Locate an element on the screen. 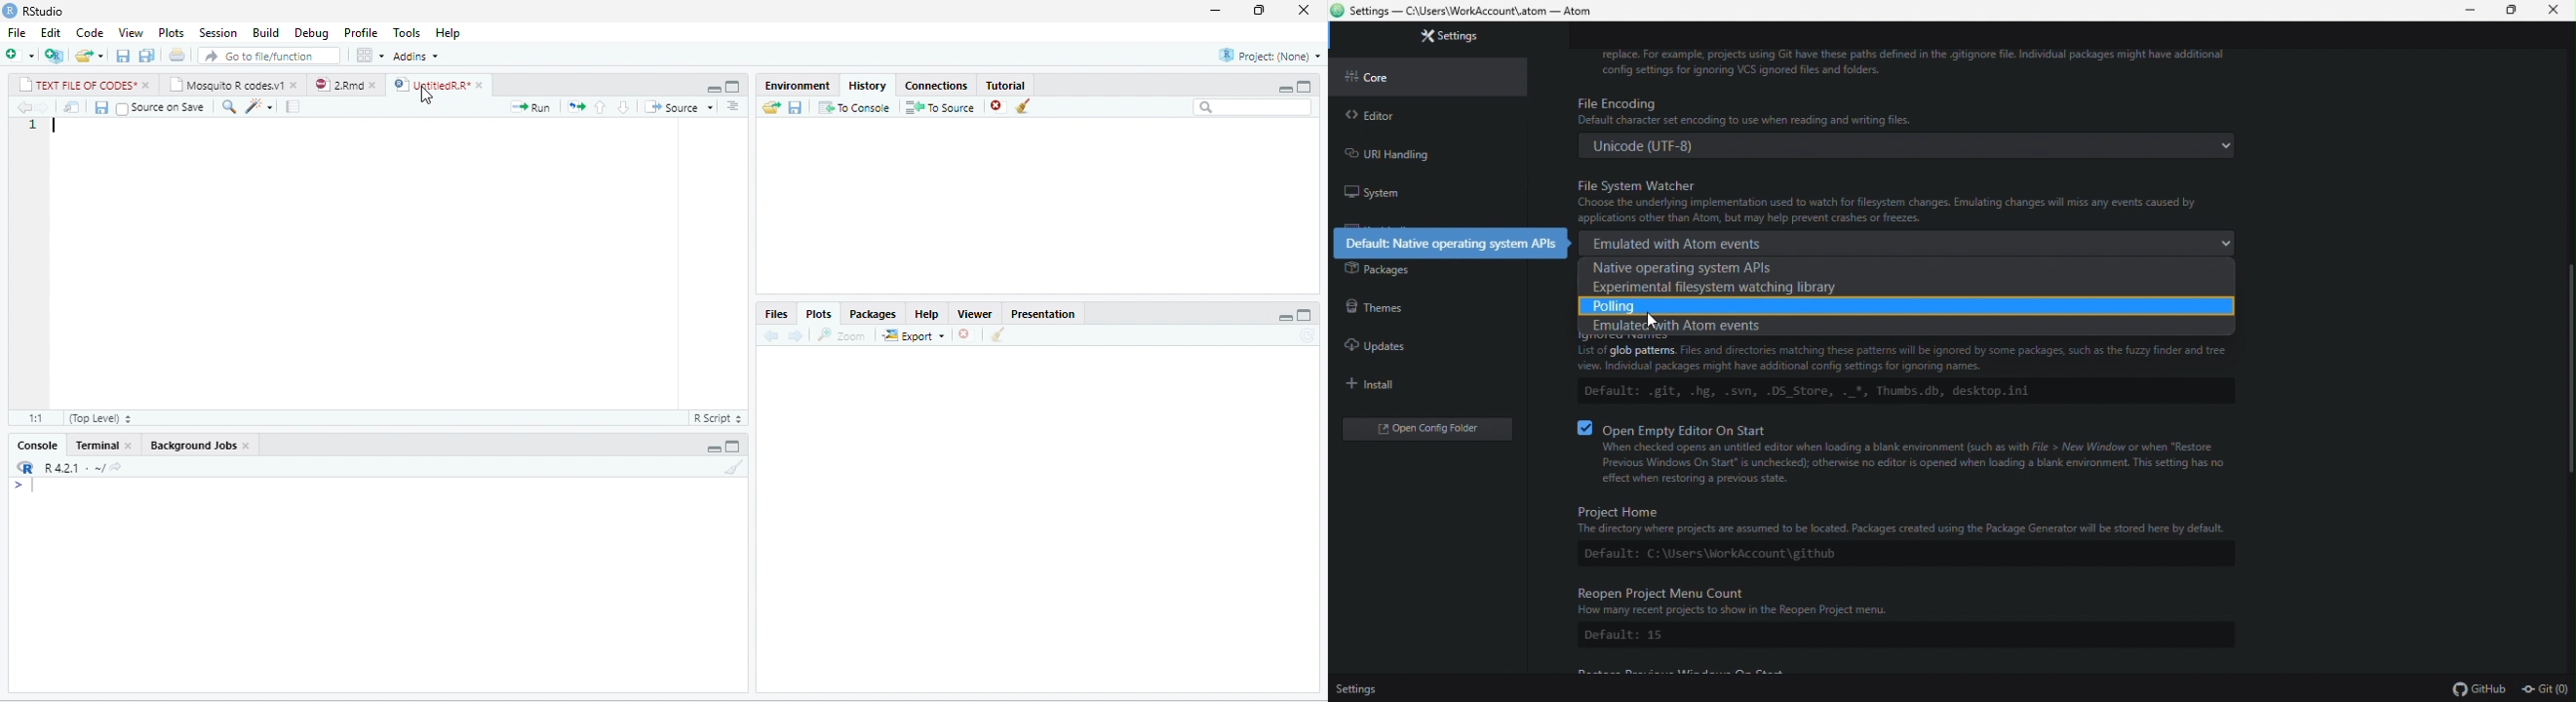  1:1 is located at coordinates (34, 418).